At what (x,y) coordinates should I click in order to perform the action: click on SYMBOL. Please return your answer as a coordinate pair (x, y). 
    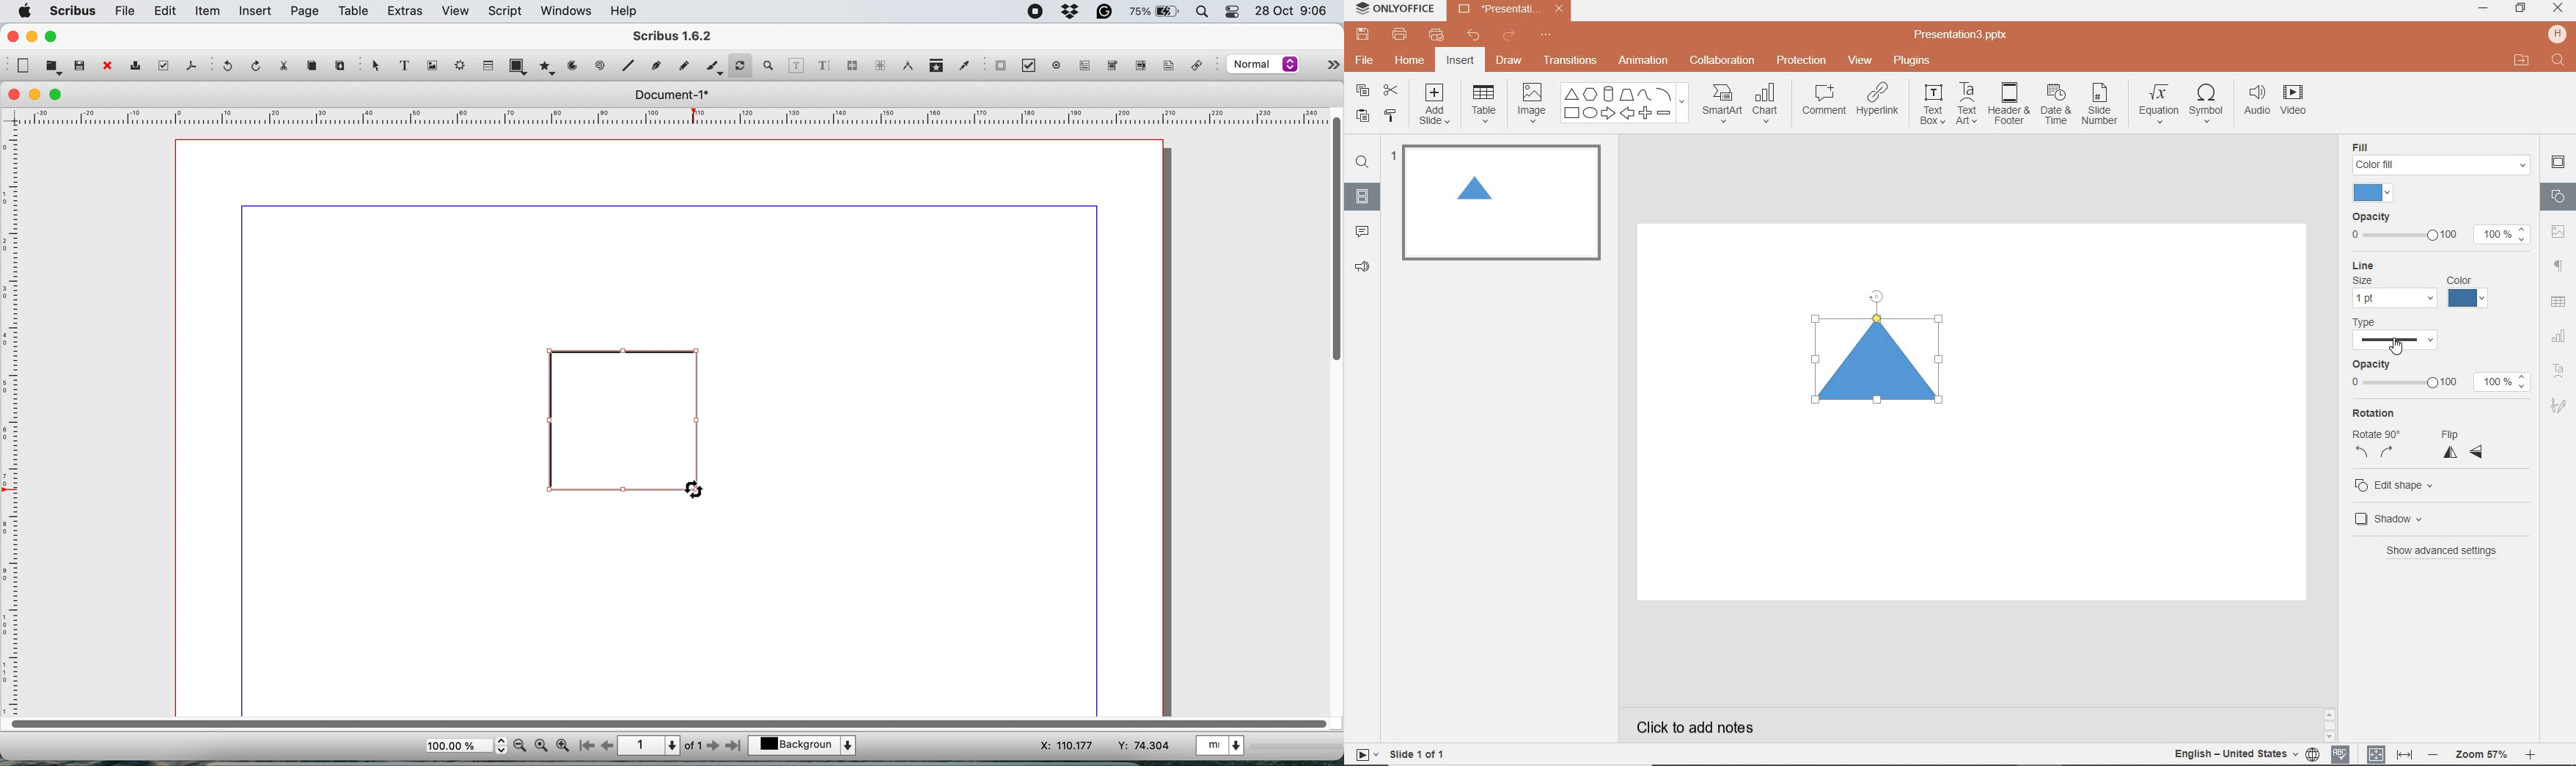
    Looking at the image, I should click on (2209, 101).